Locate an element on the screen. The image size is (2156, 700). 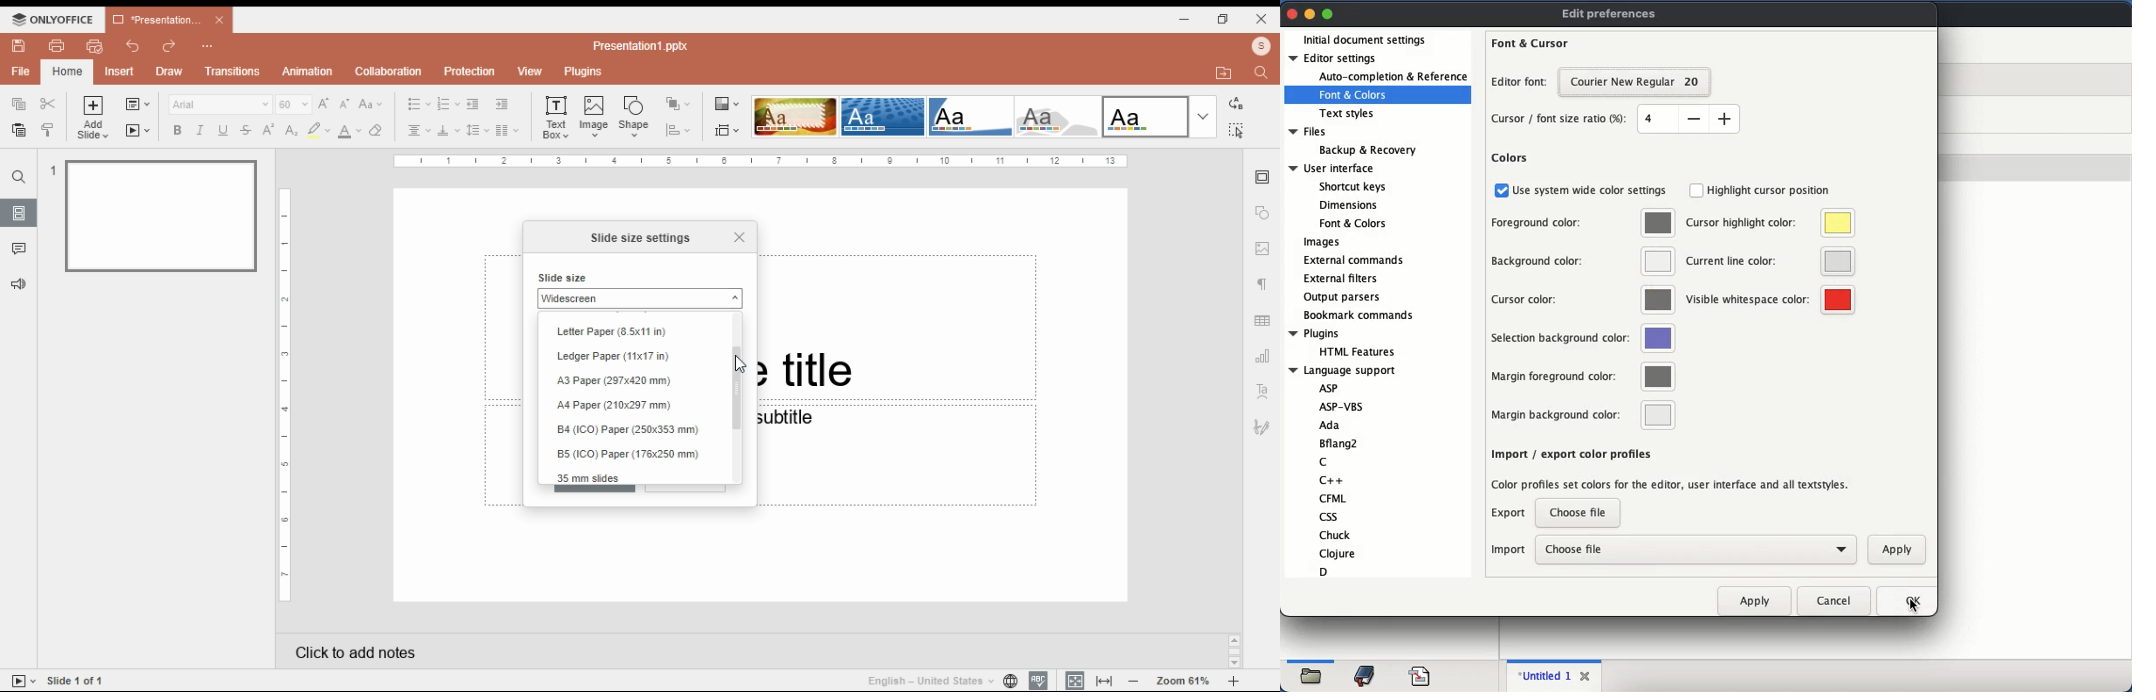
chart settings is located at coordinates (1264, 356).